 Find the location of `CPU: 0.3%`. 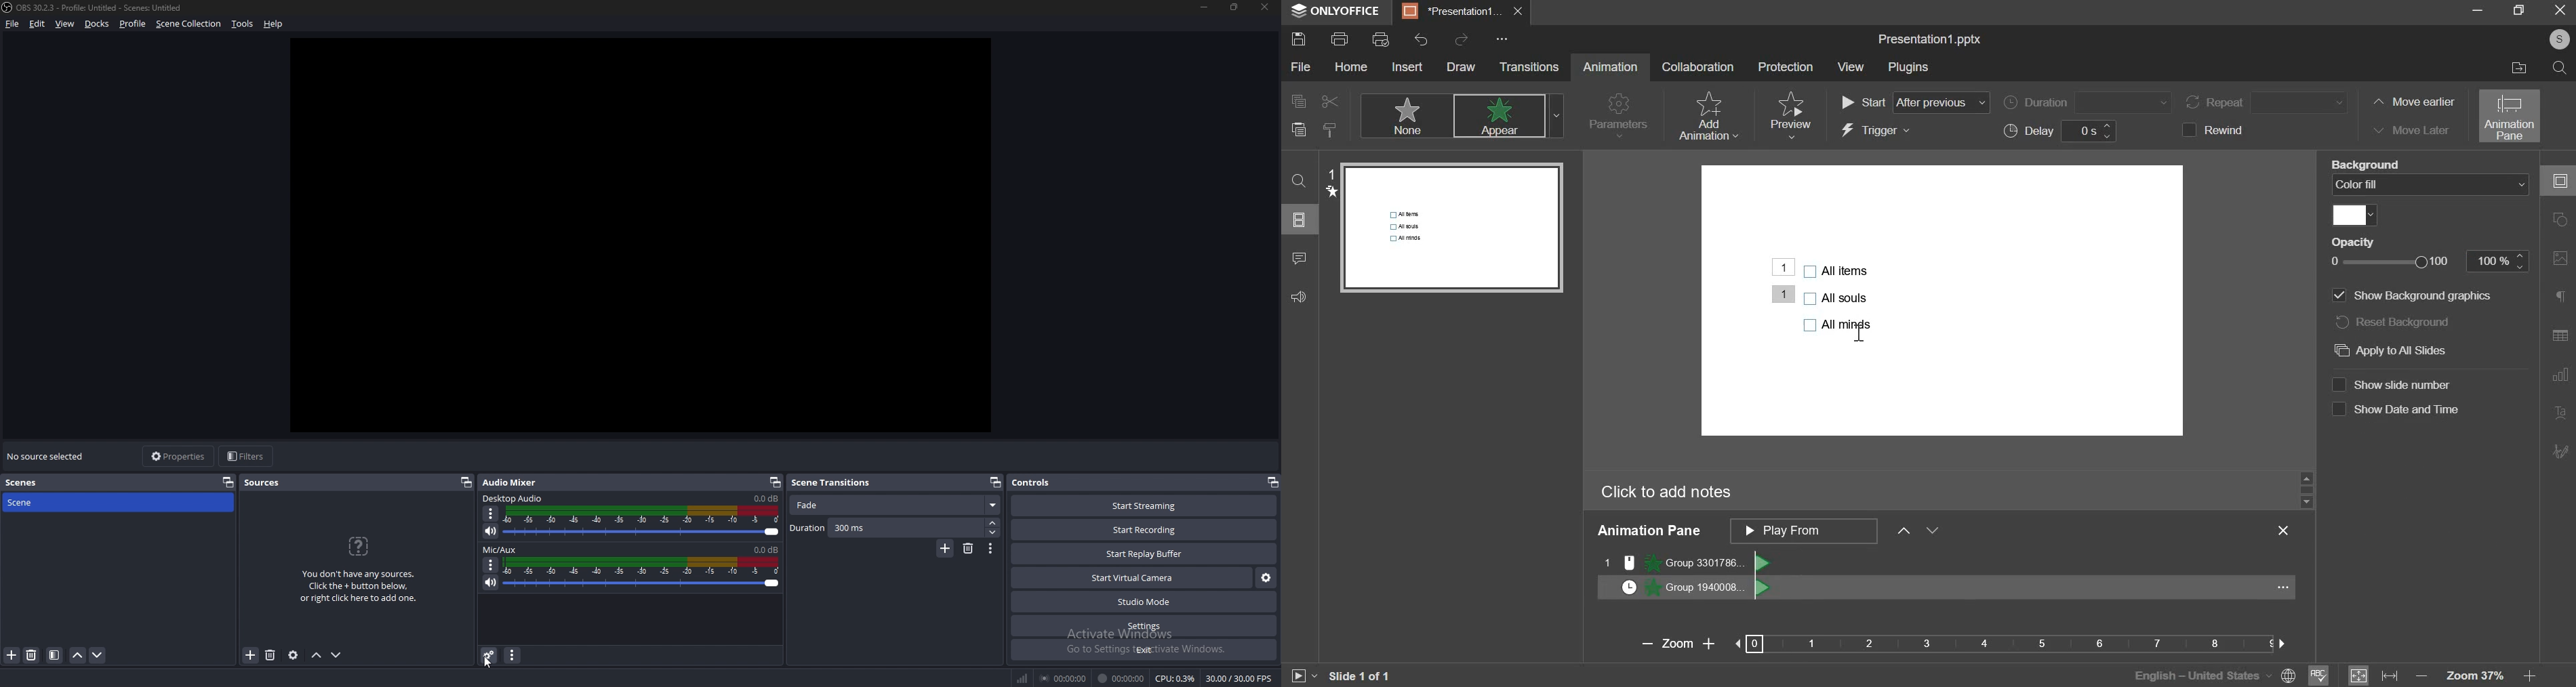

CPU: 0.3% is located at coordinates (1177, 679).